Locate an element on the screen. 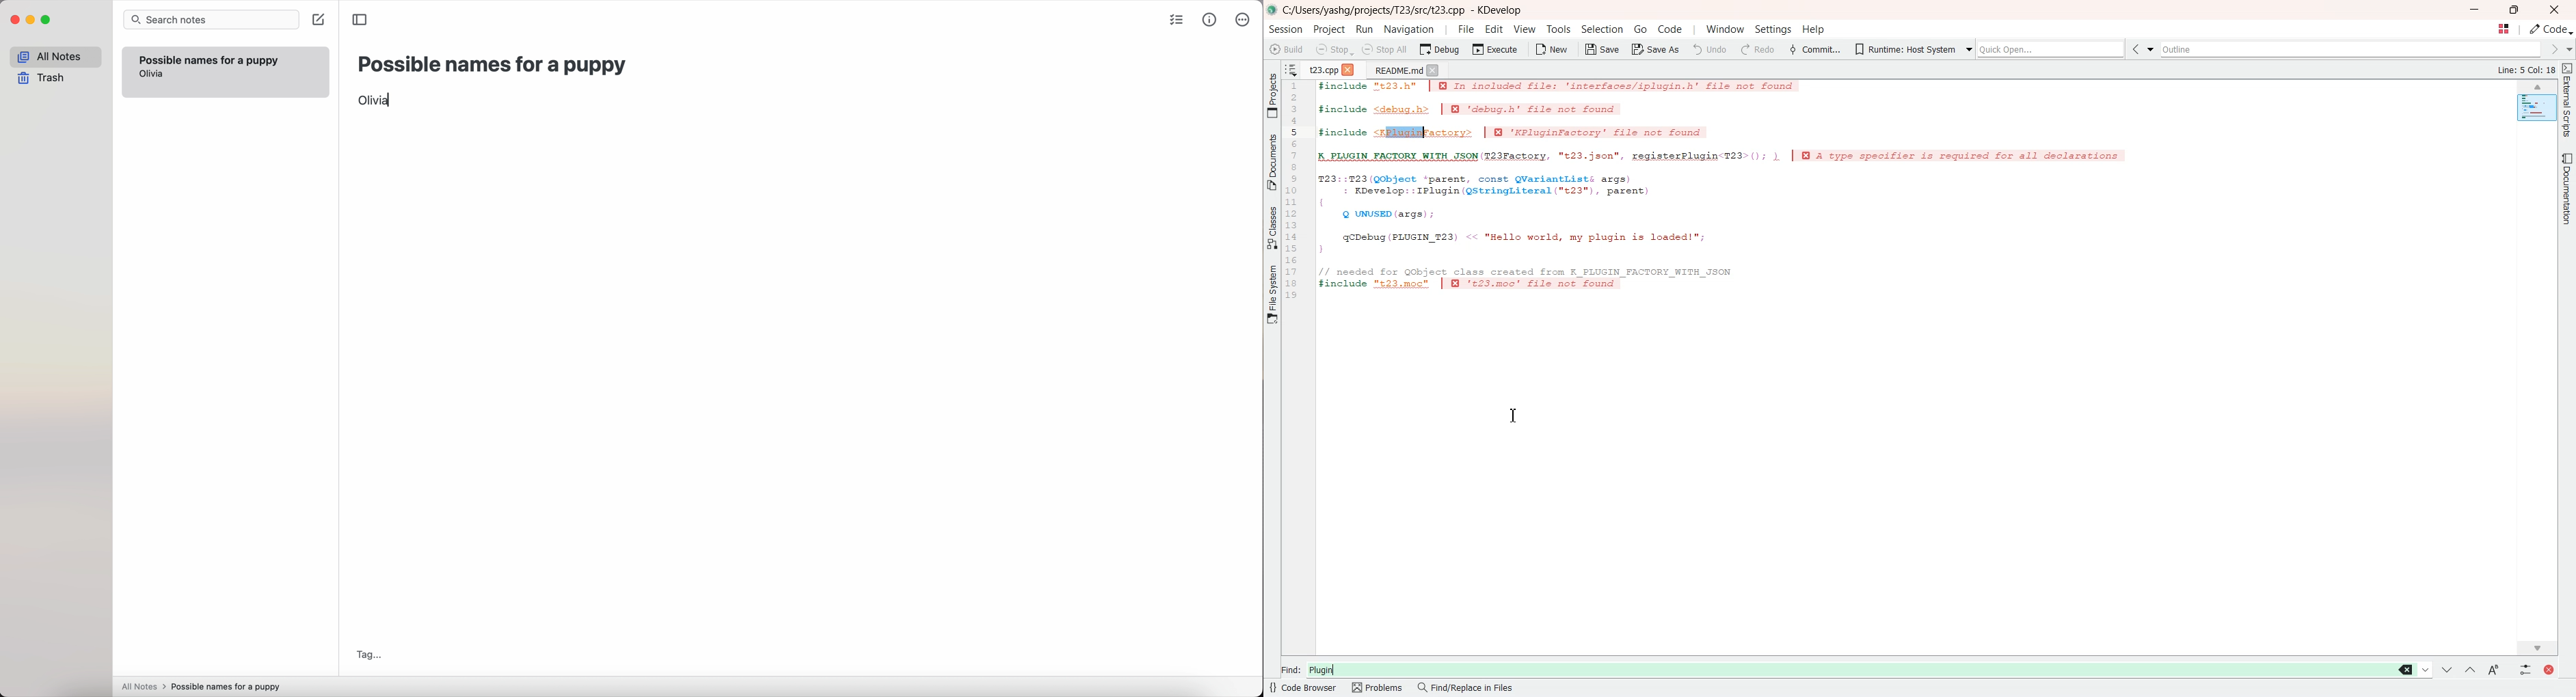 The height and width of the screenshot is (700, 2576). Commit is located at coordinates (1814, 49).